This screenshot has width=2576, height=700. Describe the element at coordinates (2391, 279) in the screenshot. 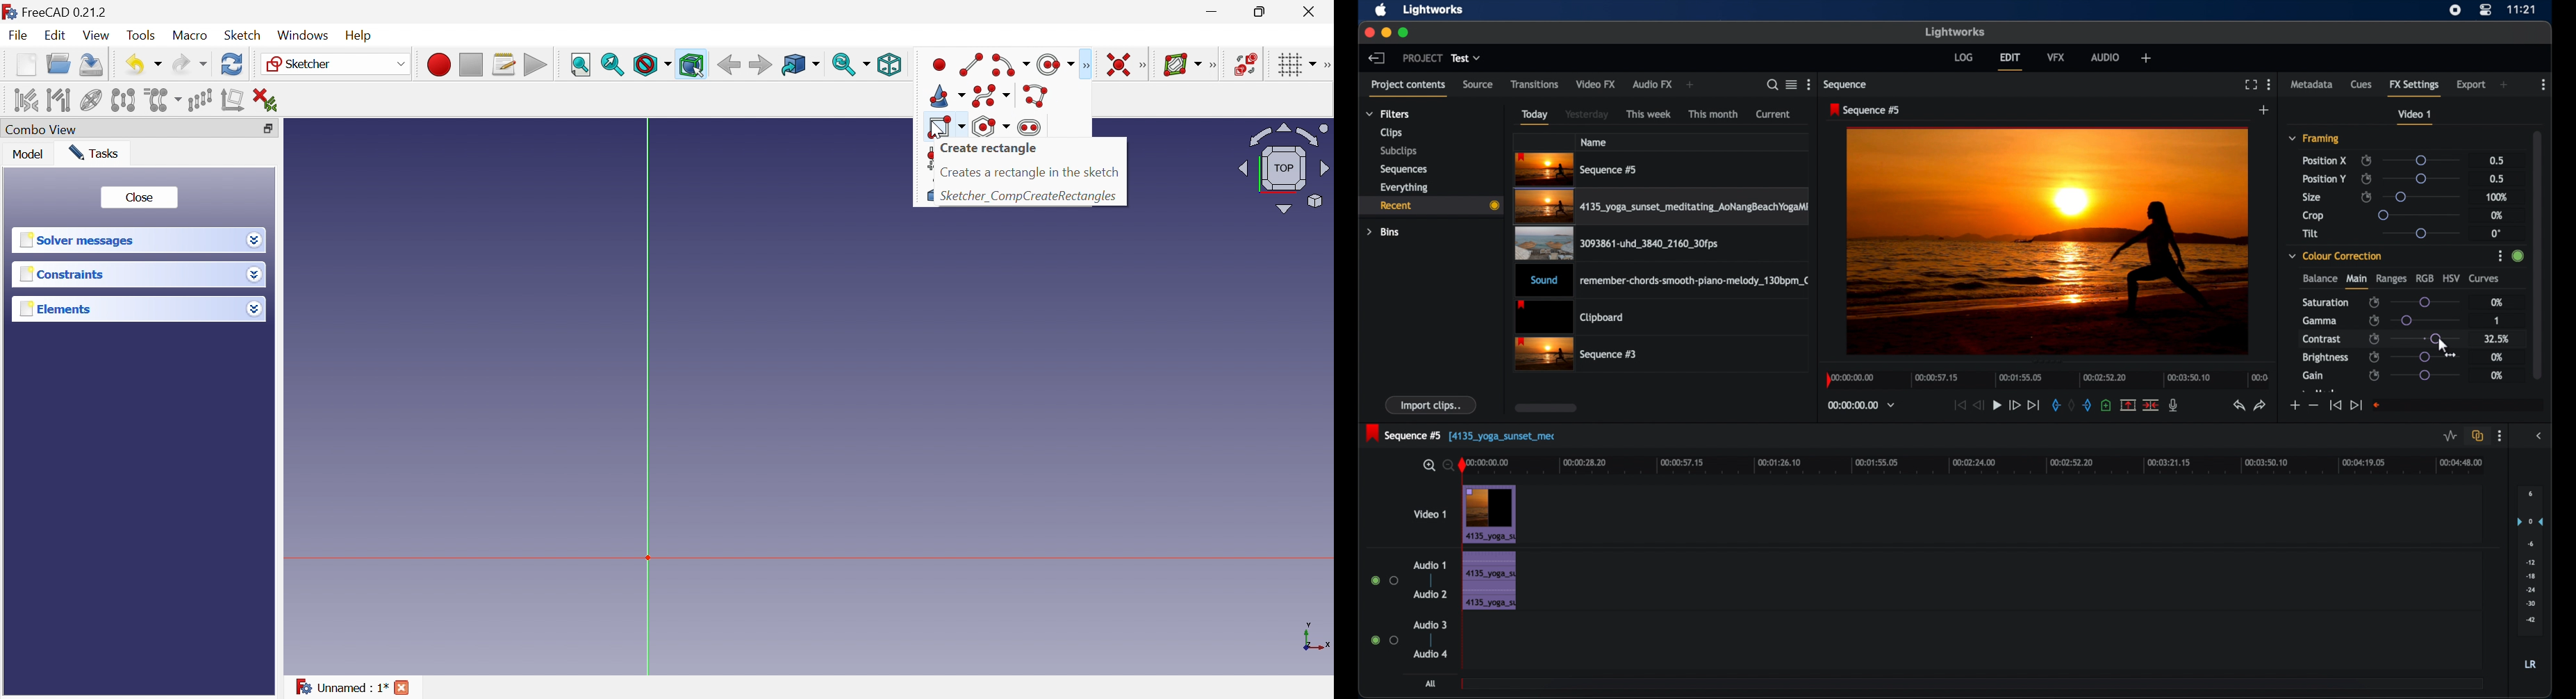

I see `ranges` at that location.